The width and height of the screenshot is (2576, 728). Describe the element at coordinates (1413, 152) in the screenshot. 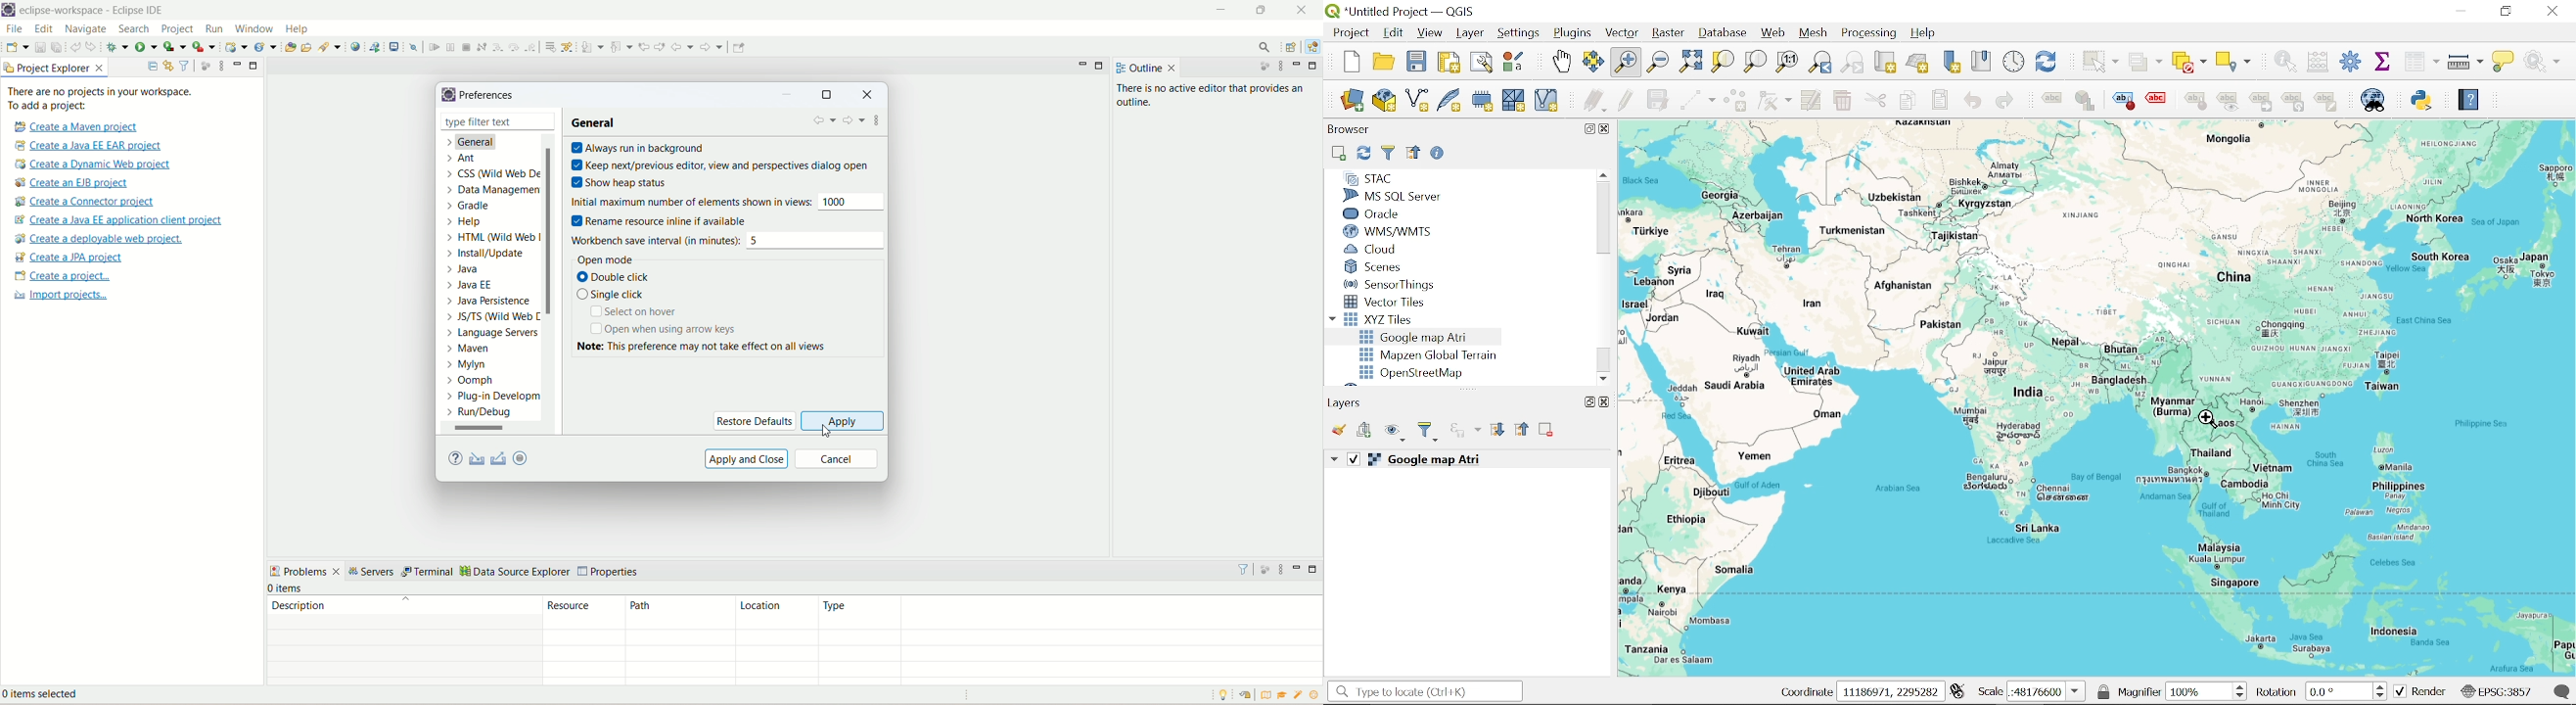

I see `Collapse all` at that location.